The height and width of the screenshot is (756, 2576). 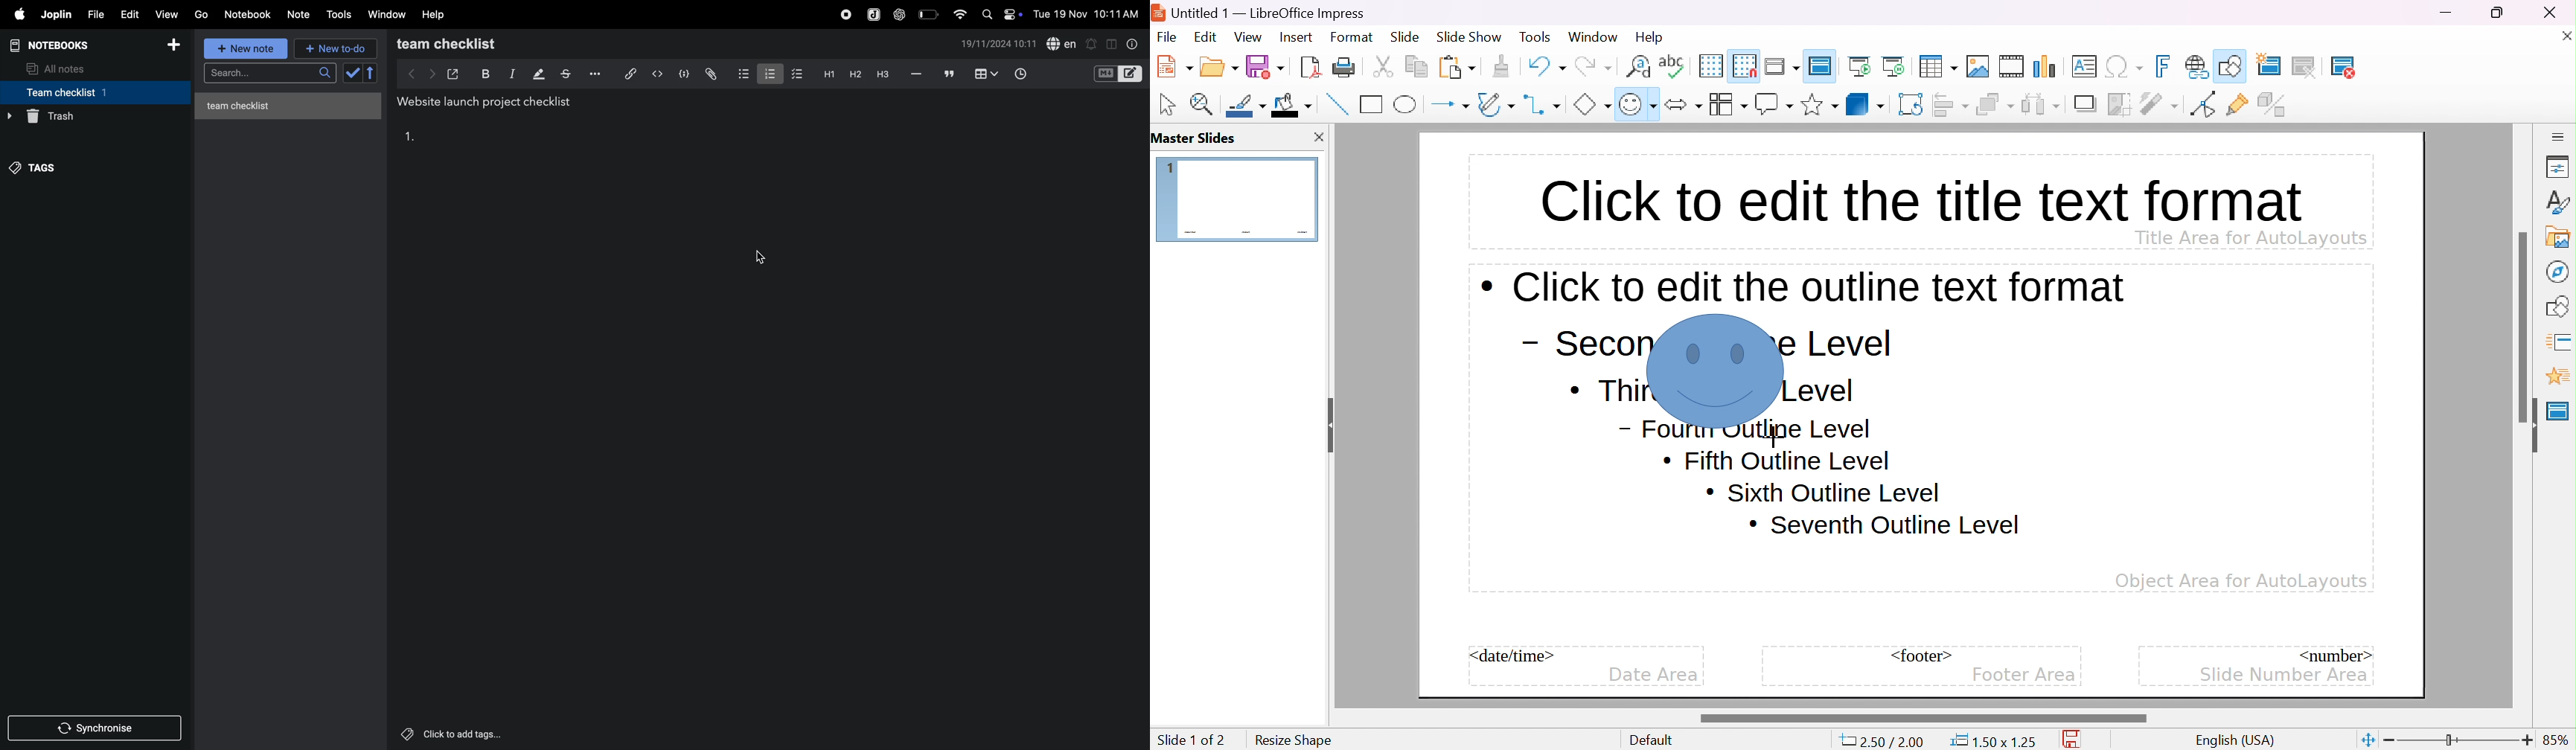 What do you see at coordinates (1169, 104) in the screenshot?
I see `select` at bounding box center [1169, 104].